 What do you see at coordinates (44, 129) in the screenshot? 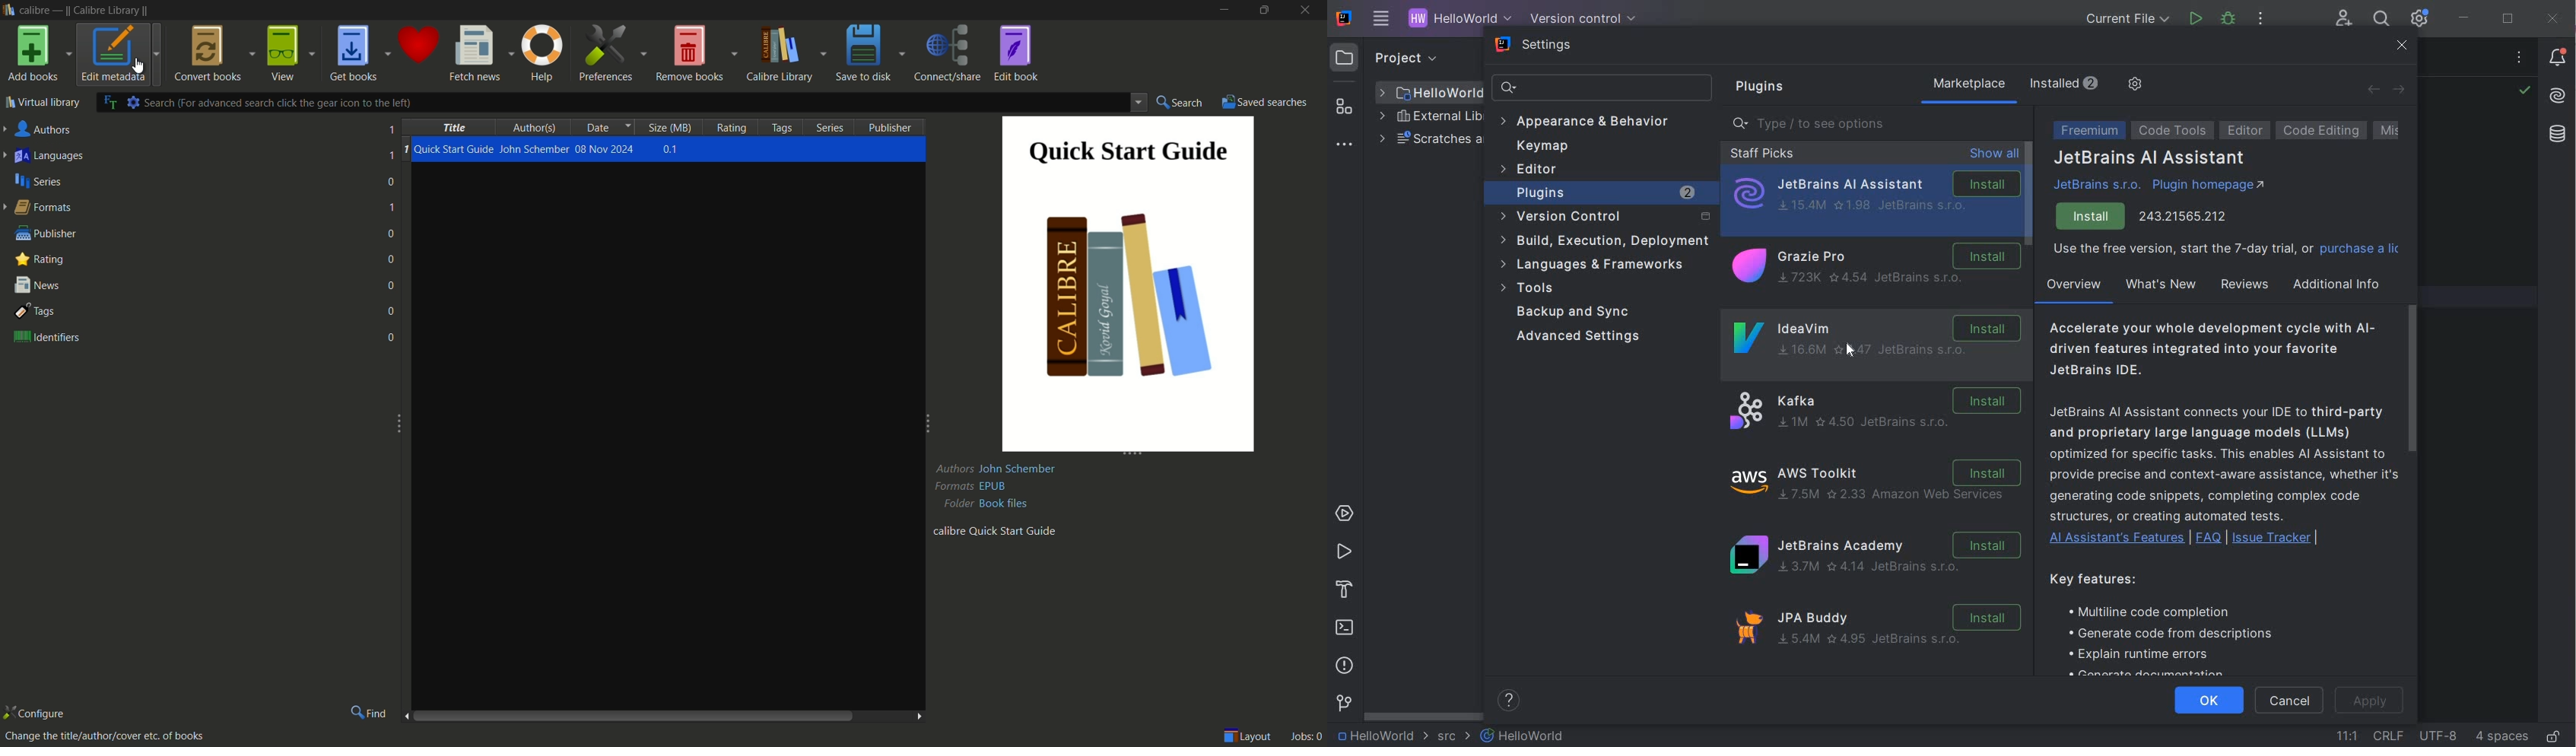
I see `authors` at bounding box center [44, 129].